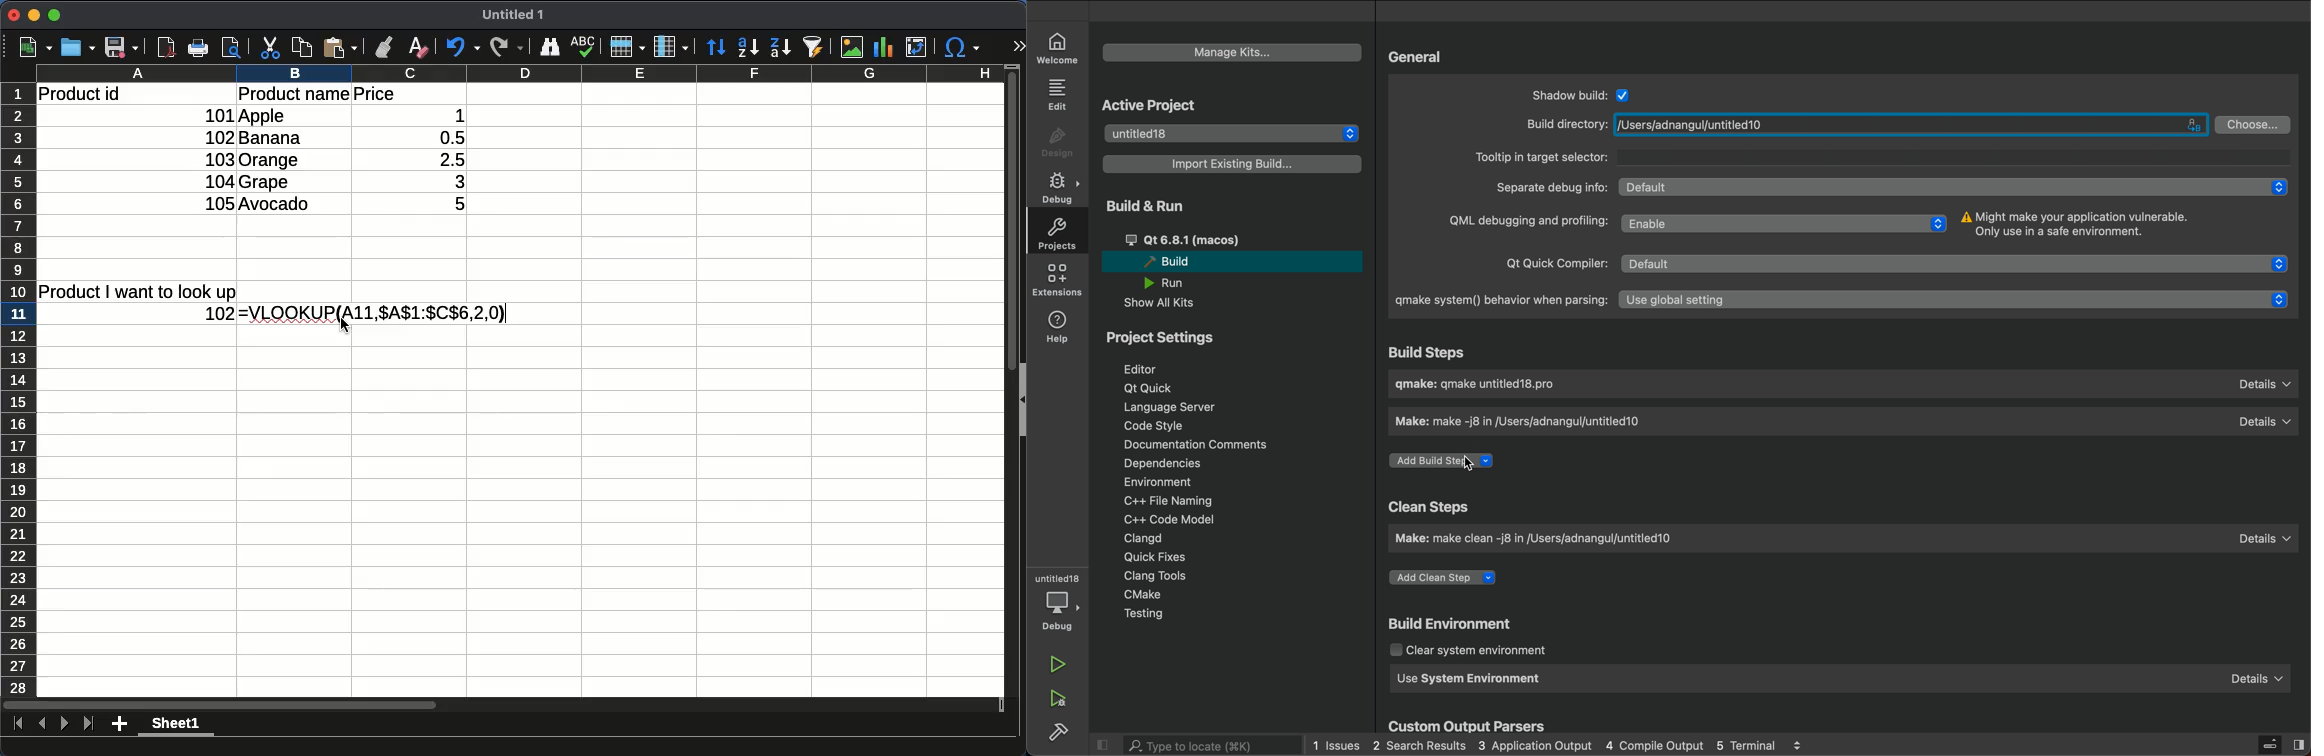  Describe the element at coordinates (122, 47) in the screenshot. I see `save` at that location.